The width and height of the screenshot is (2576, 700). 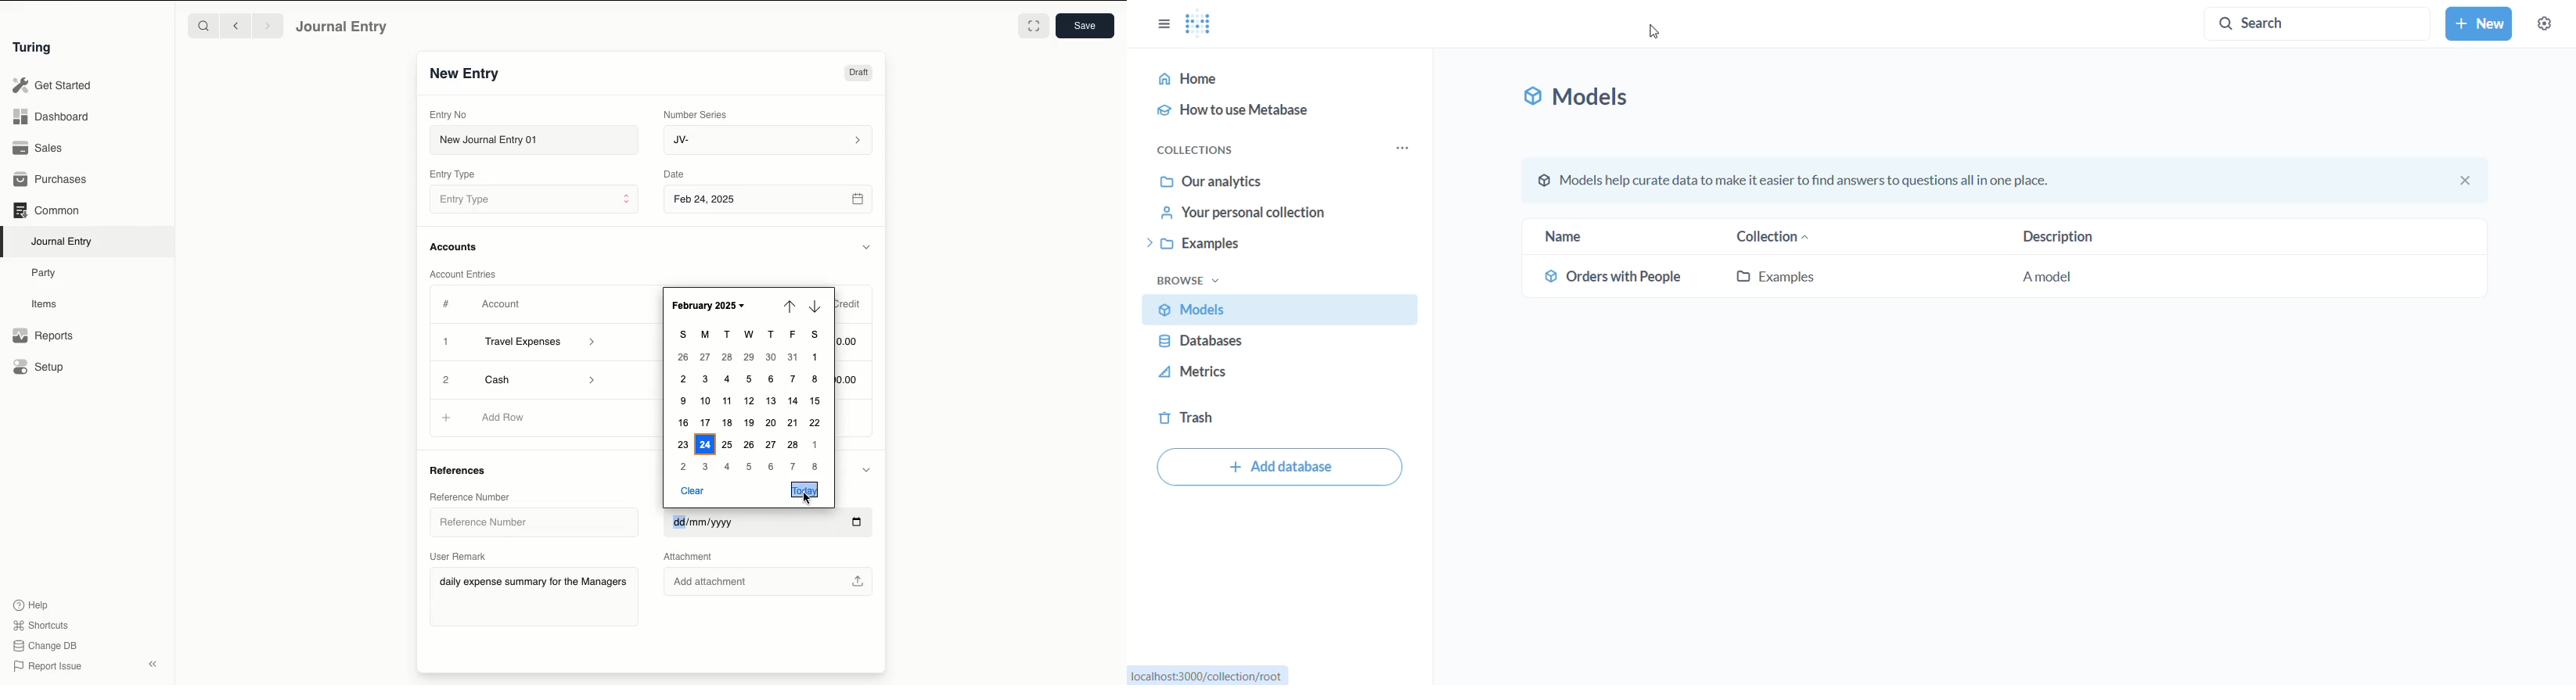 I want to click on Attachment, so click(x=696, y=557).